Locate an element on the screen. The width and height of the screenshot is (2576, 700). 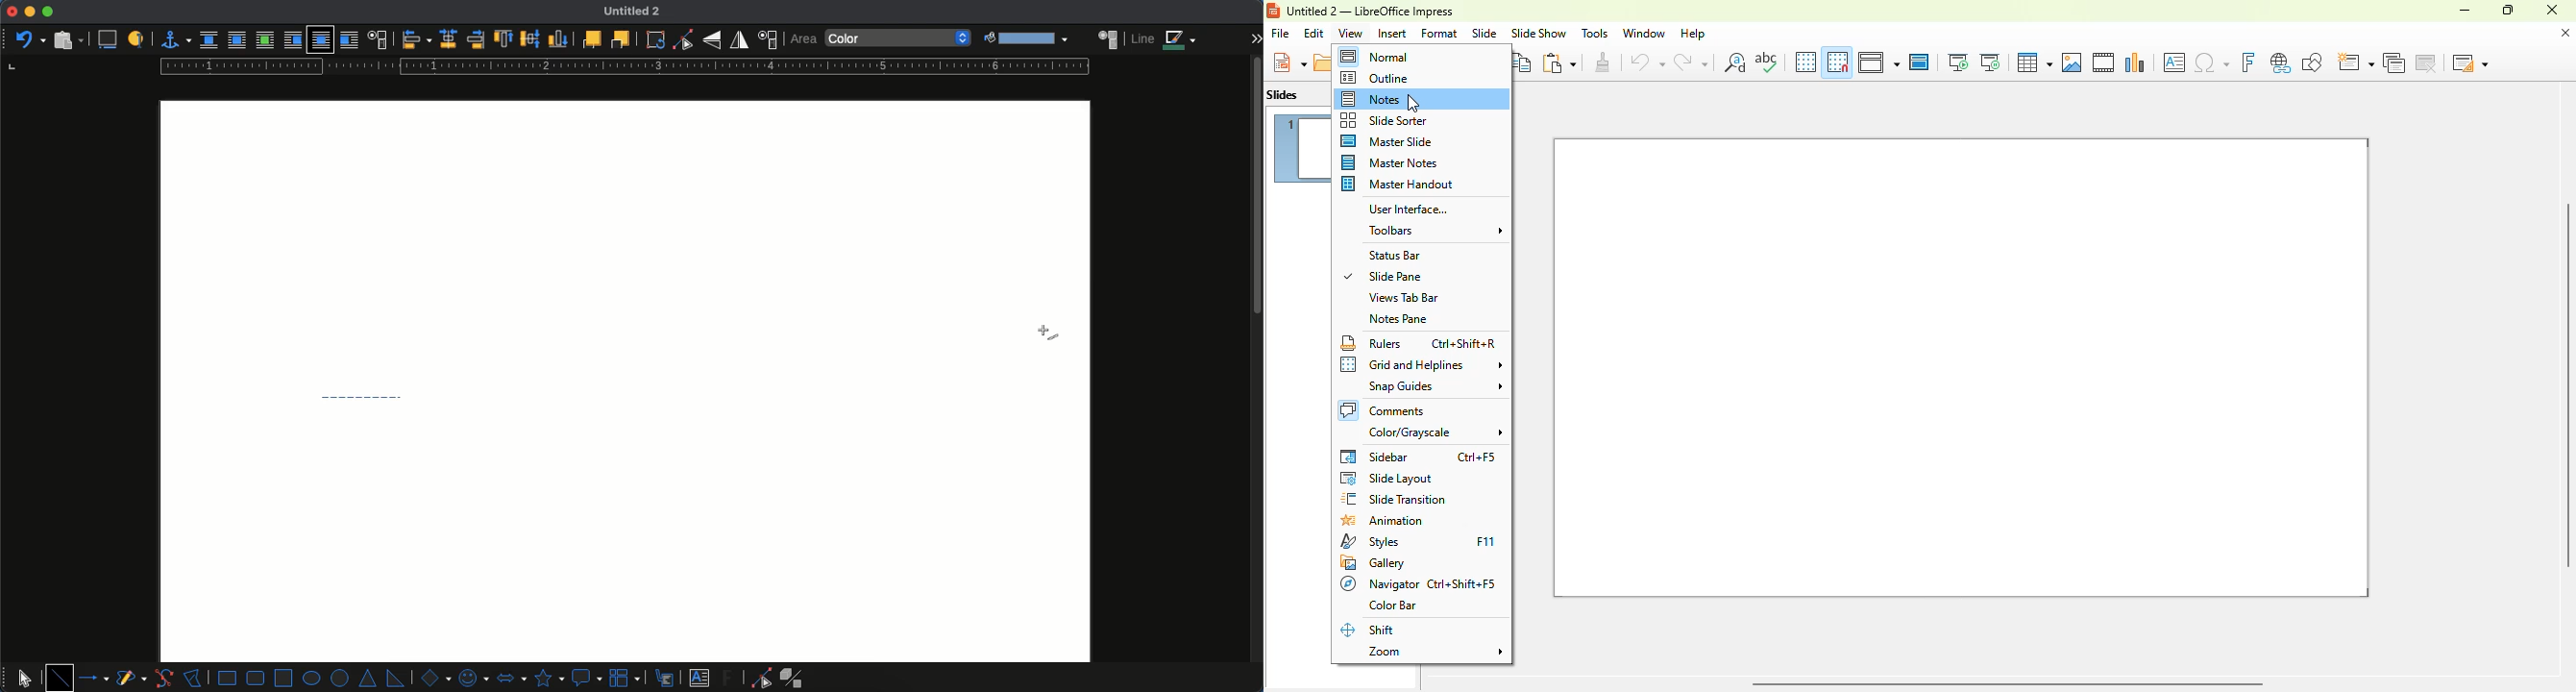
center is located at coordinates (449, 39).